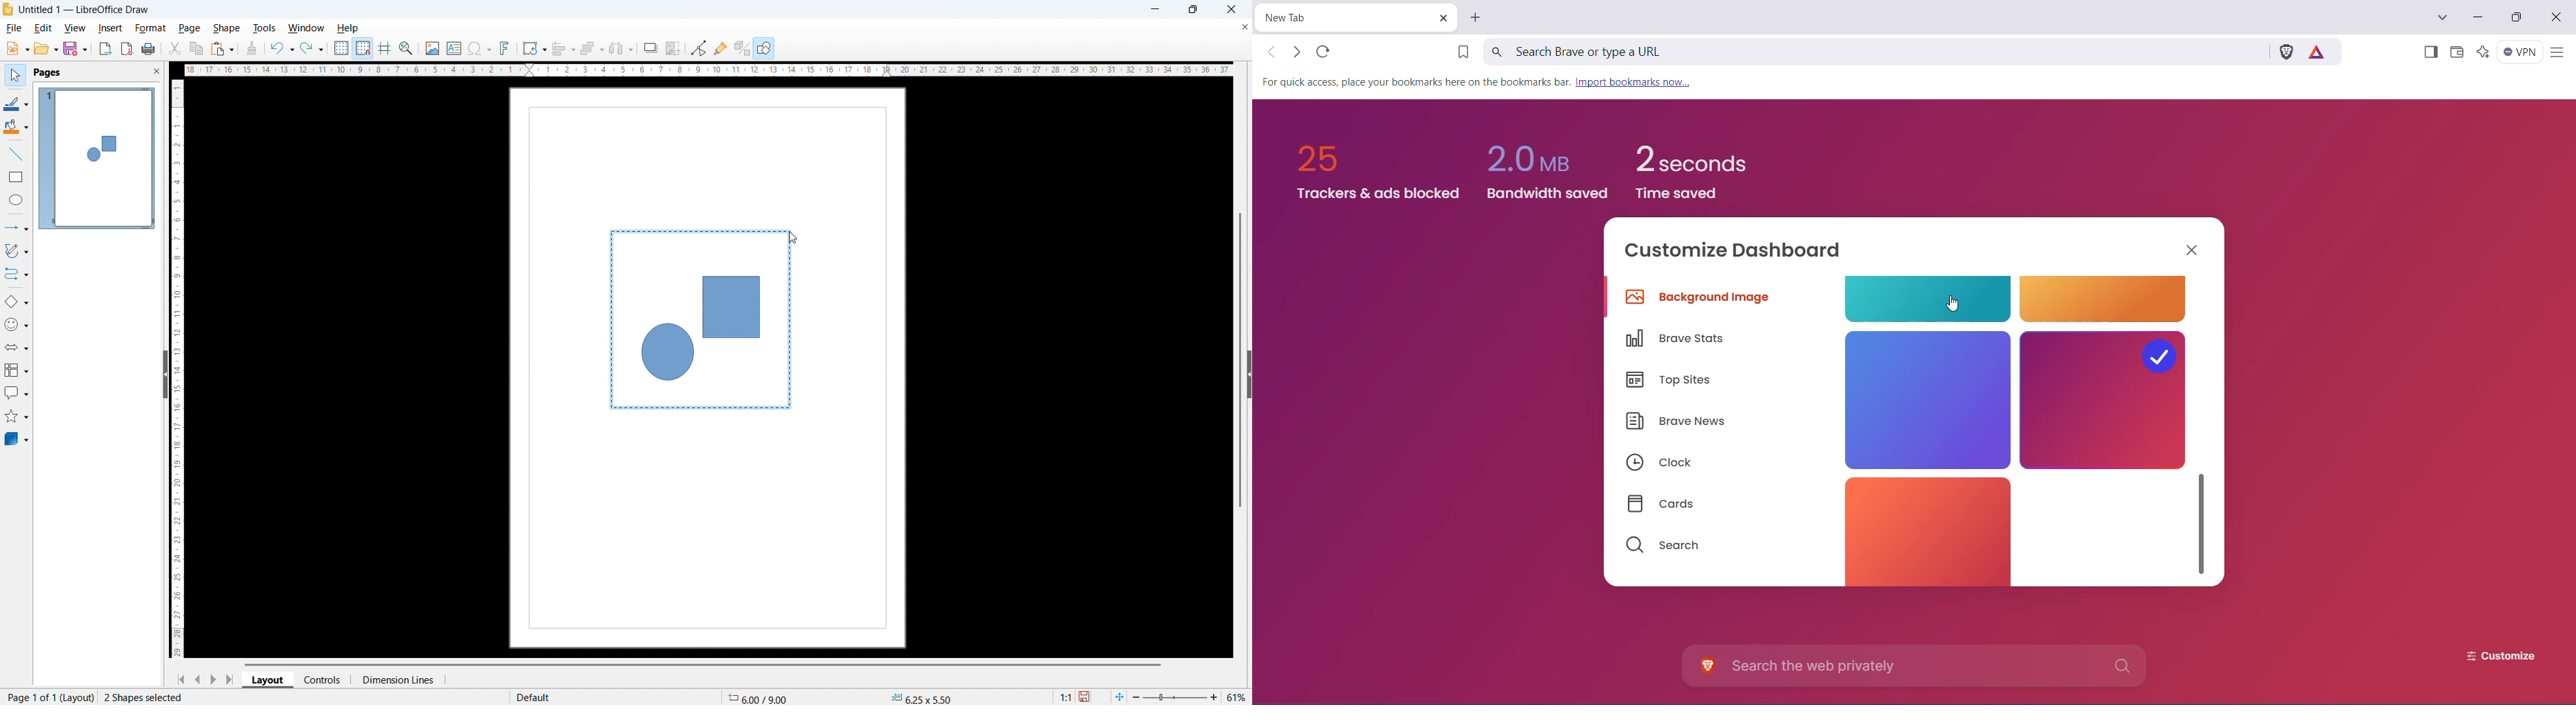 The image size is (2576, 728). What do you see at coordinates (110, 28) in the screenshot?
I see `insert` at bounding box center [110, 28].